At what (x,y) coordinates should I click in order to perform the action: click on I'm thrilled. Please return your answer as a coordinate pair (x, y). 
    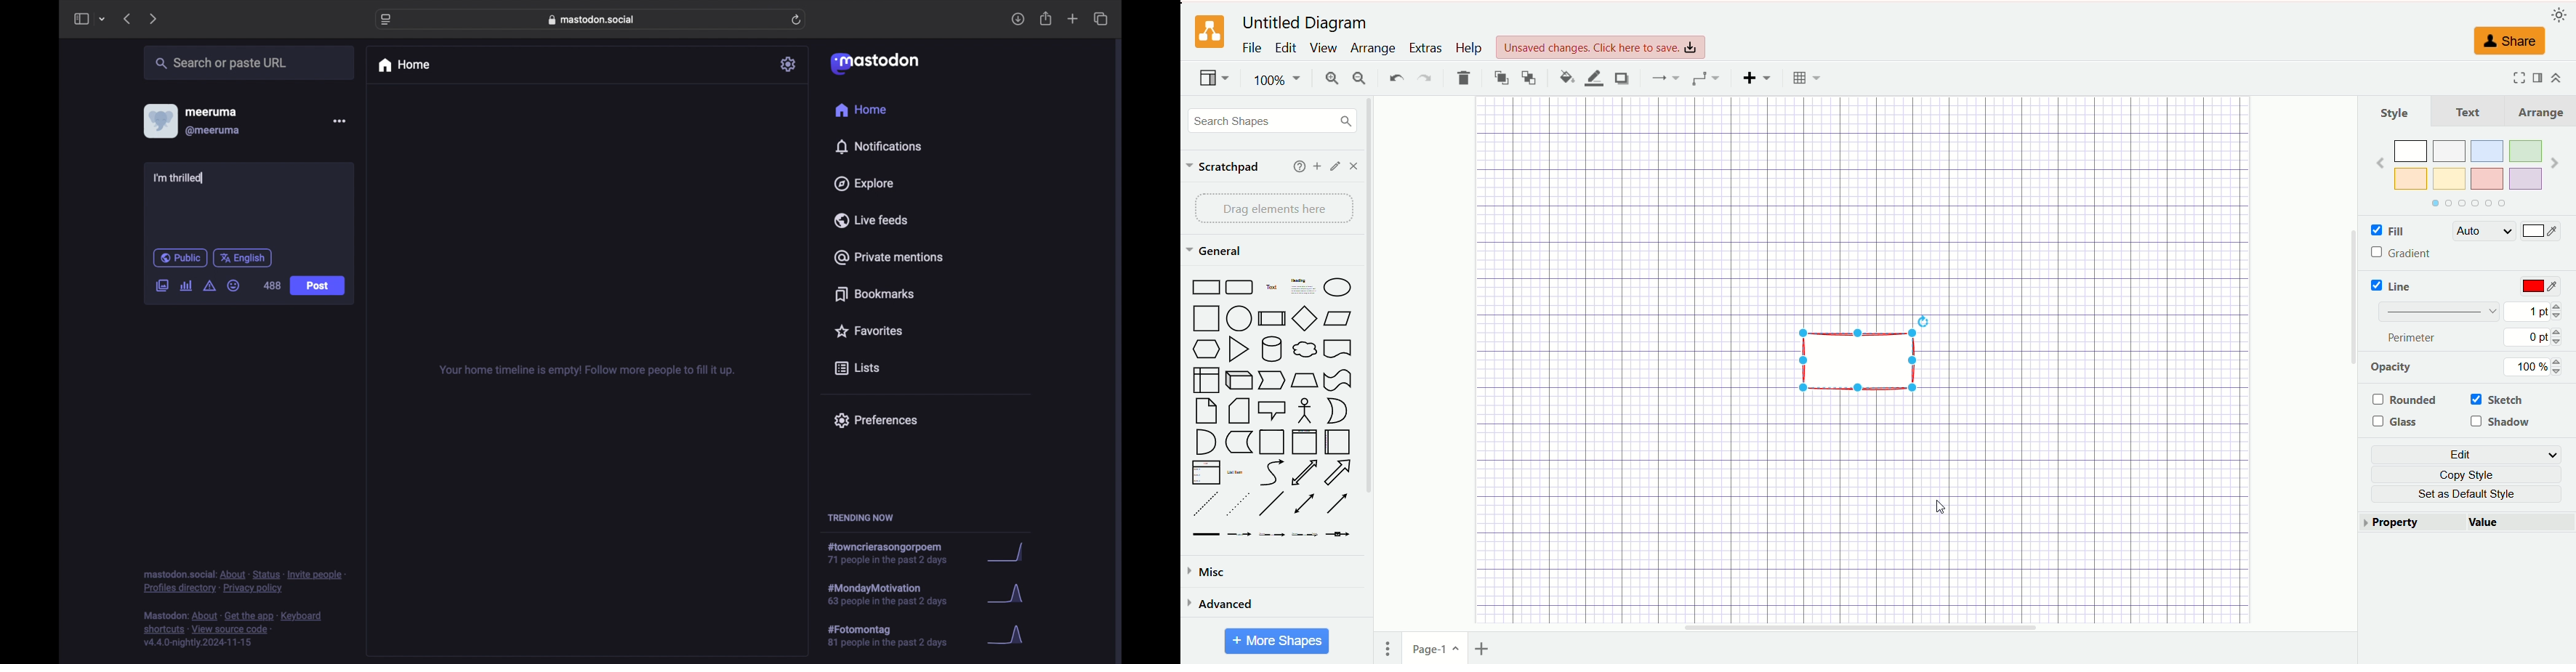
    Looking at the image, I should click on (184, 179).